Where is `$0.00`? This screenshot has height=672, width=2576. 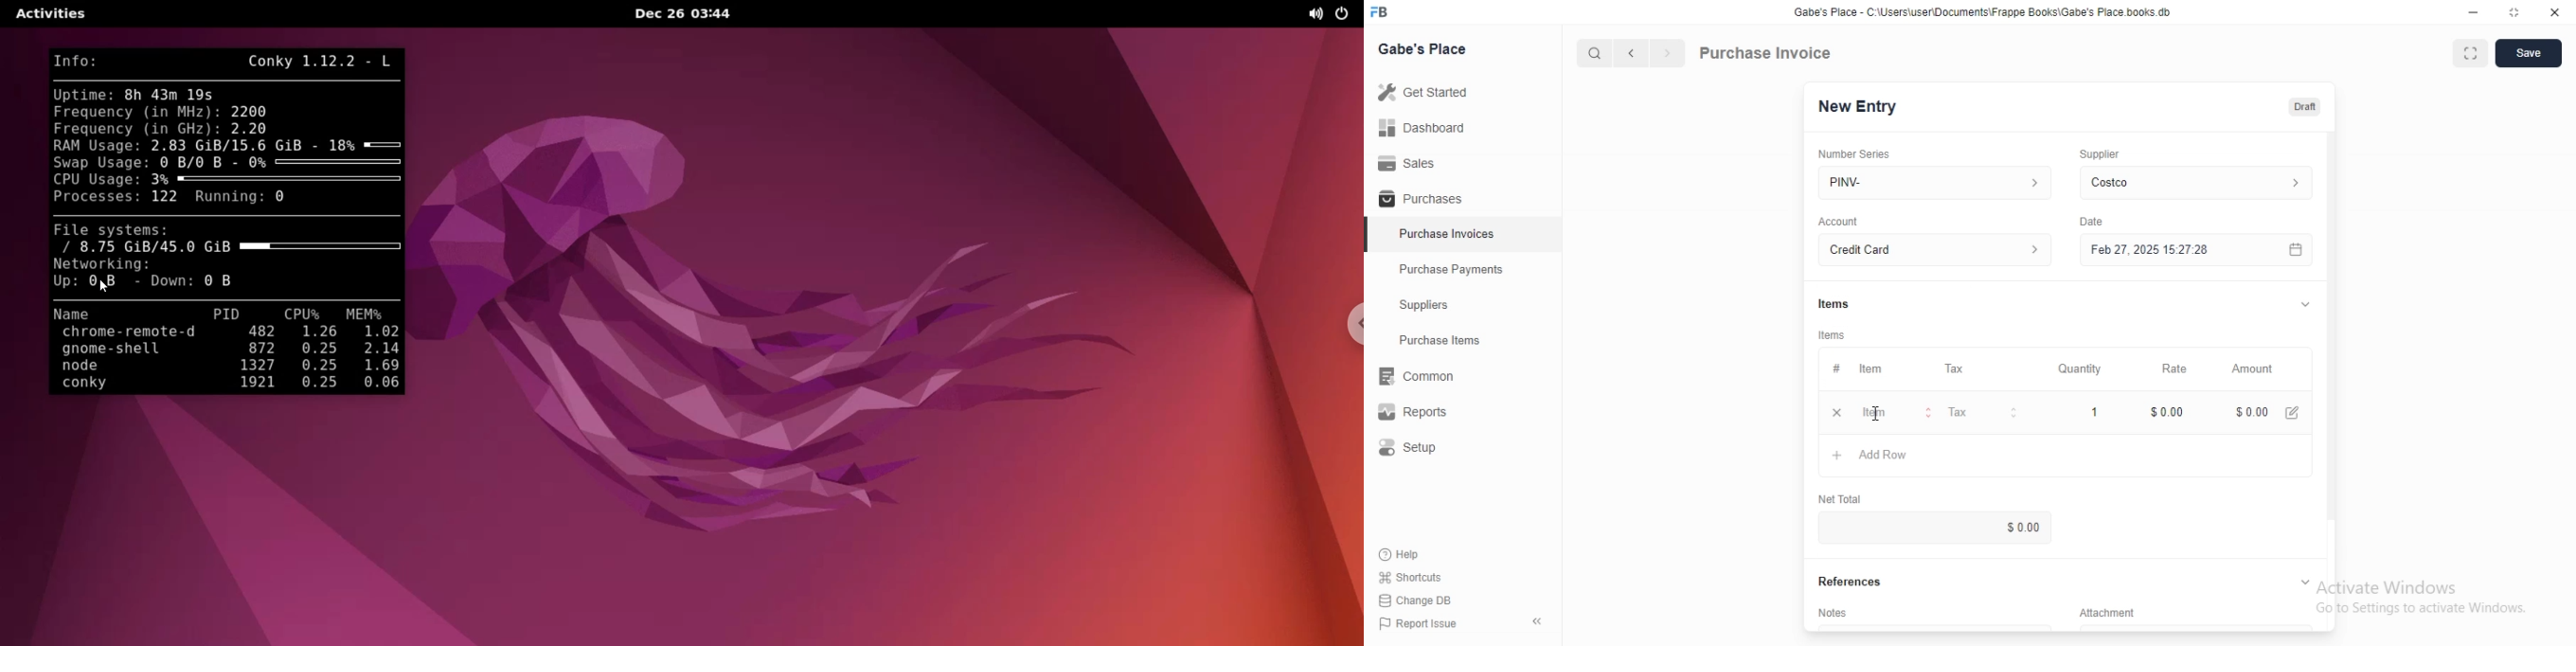 $0.00 is located at coordinates (2252, 412).